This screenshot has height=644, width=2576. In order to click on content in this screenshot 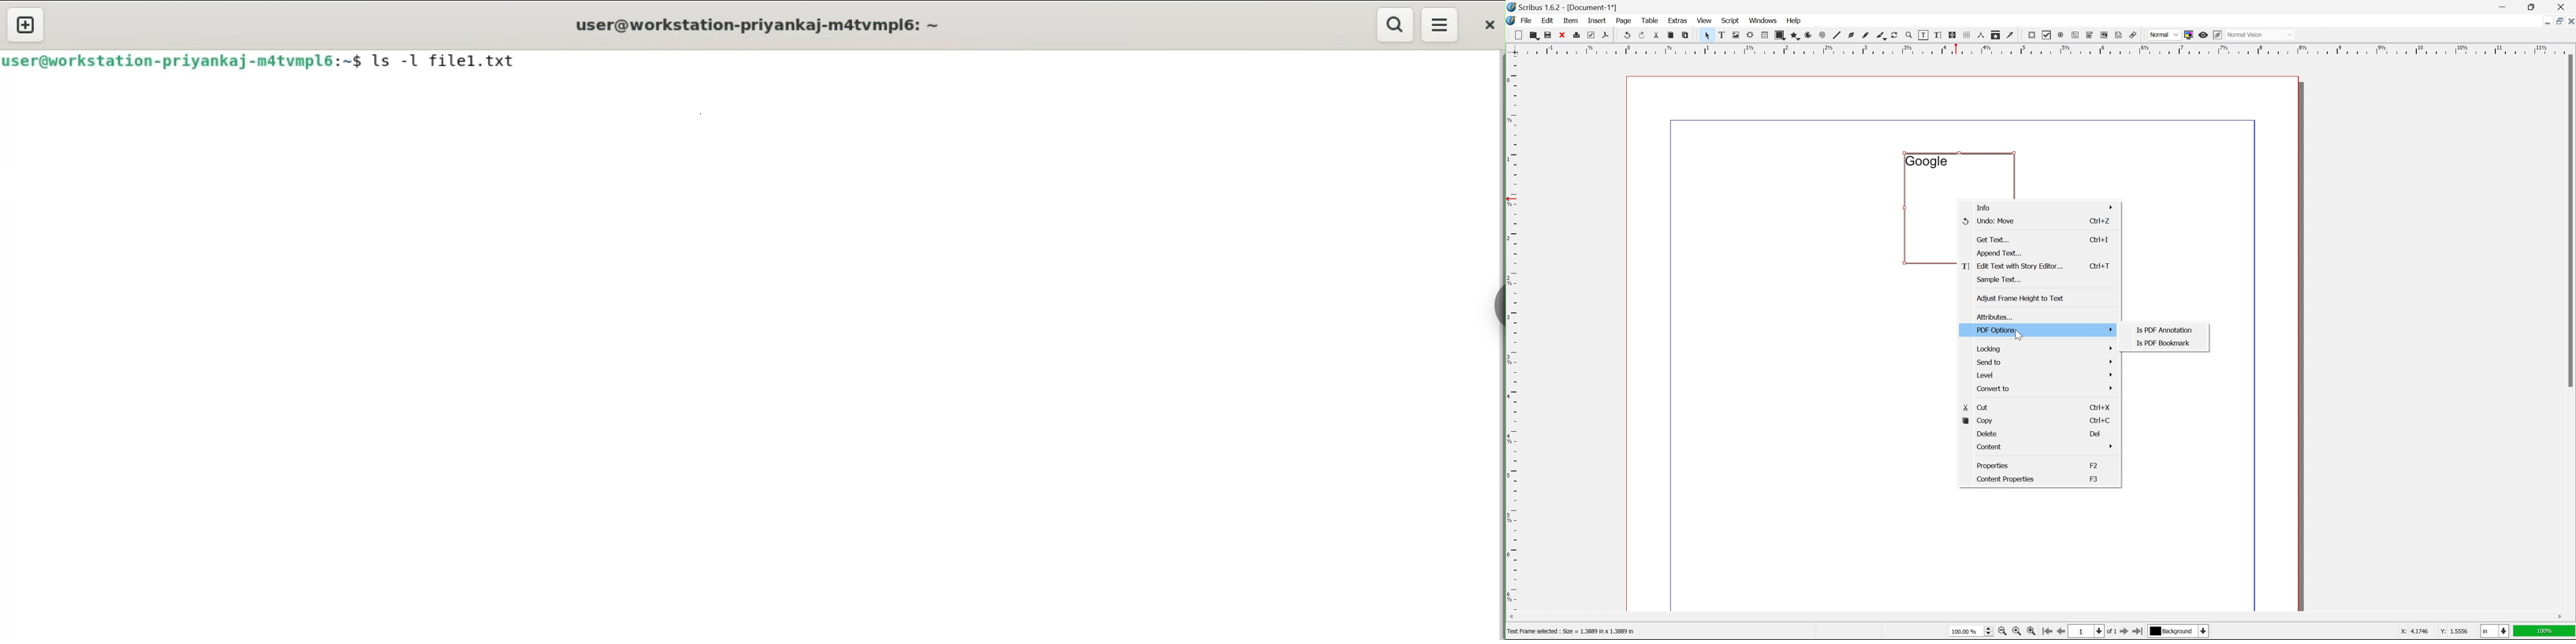, I will do `click(2048, 448)`.